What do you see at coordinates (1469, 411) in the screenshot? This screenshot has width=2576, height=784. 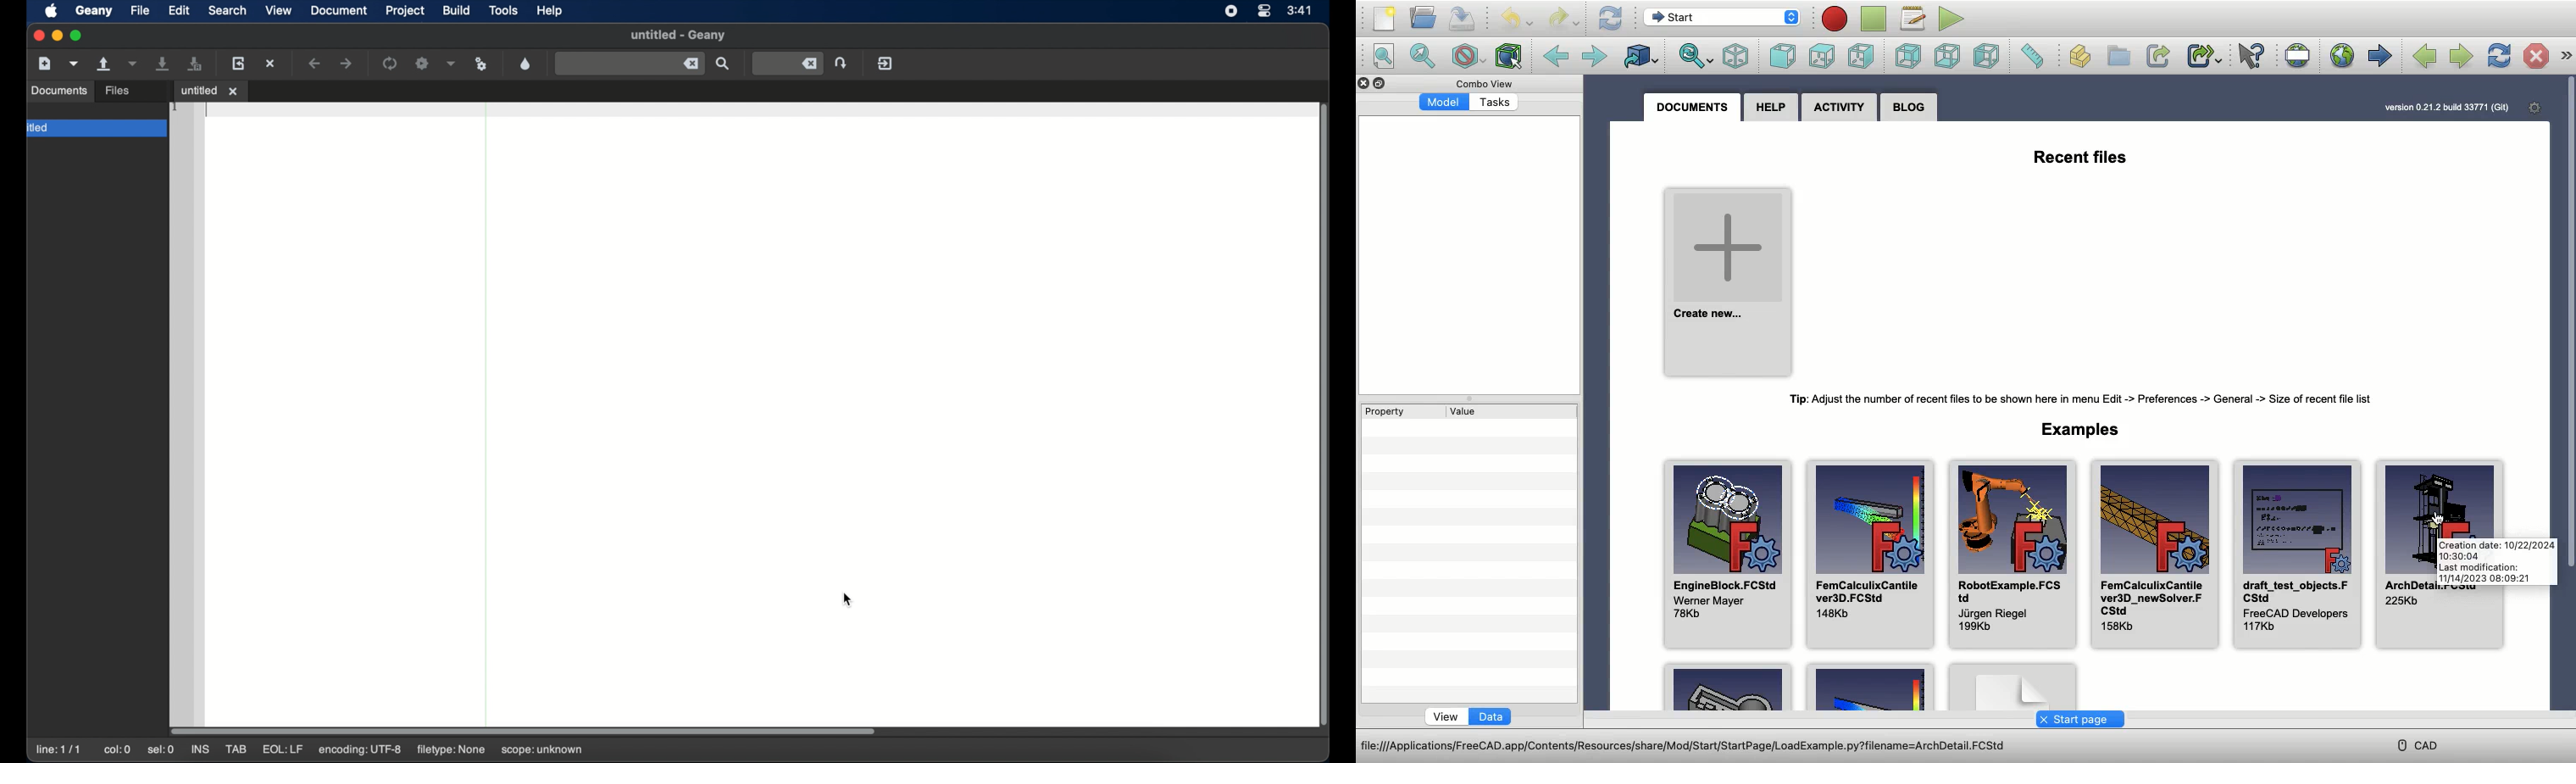 I see `Value` at bounding box center [1469, 411].